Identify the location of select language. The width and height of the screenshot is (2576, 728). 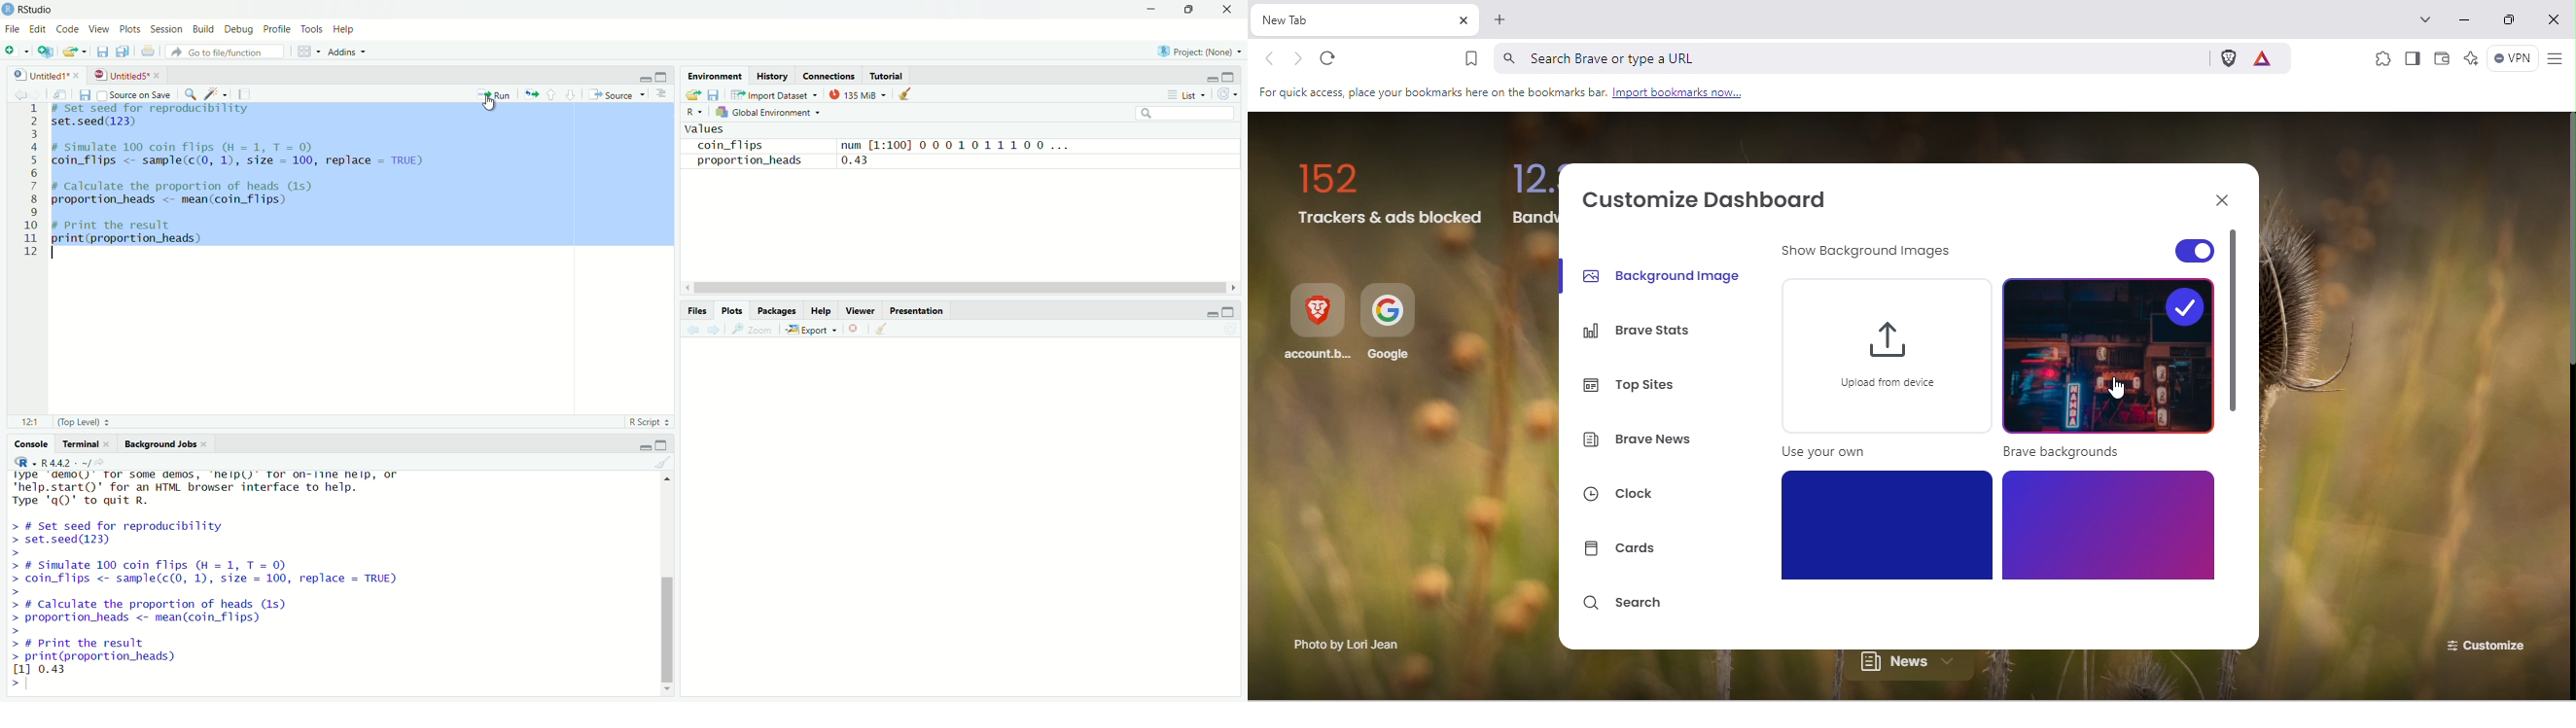
(696, 113).